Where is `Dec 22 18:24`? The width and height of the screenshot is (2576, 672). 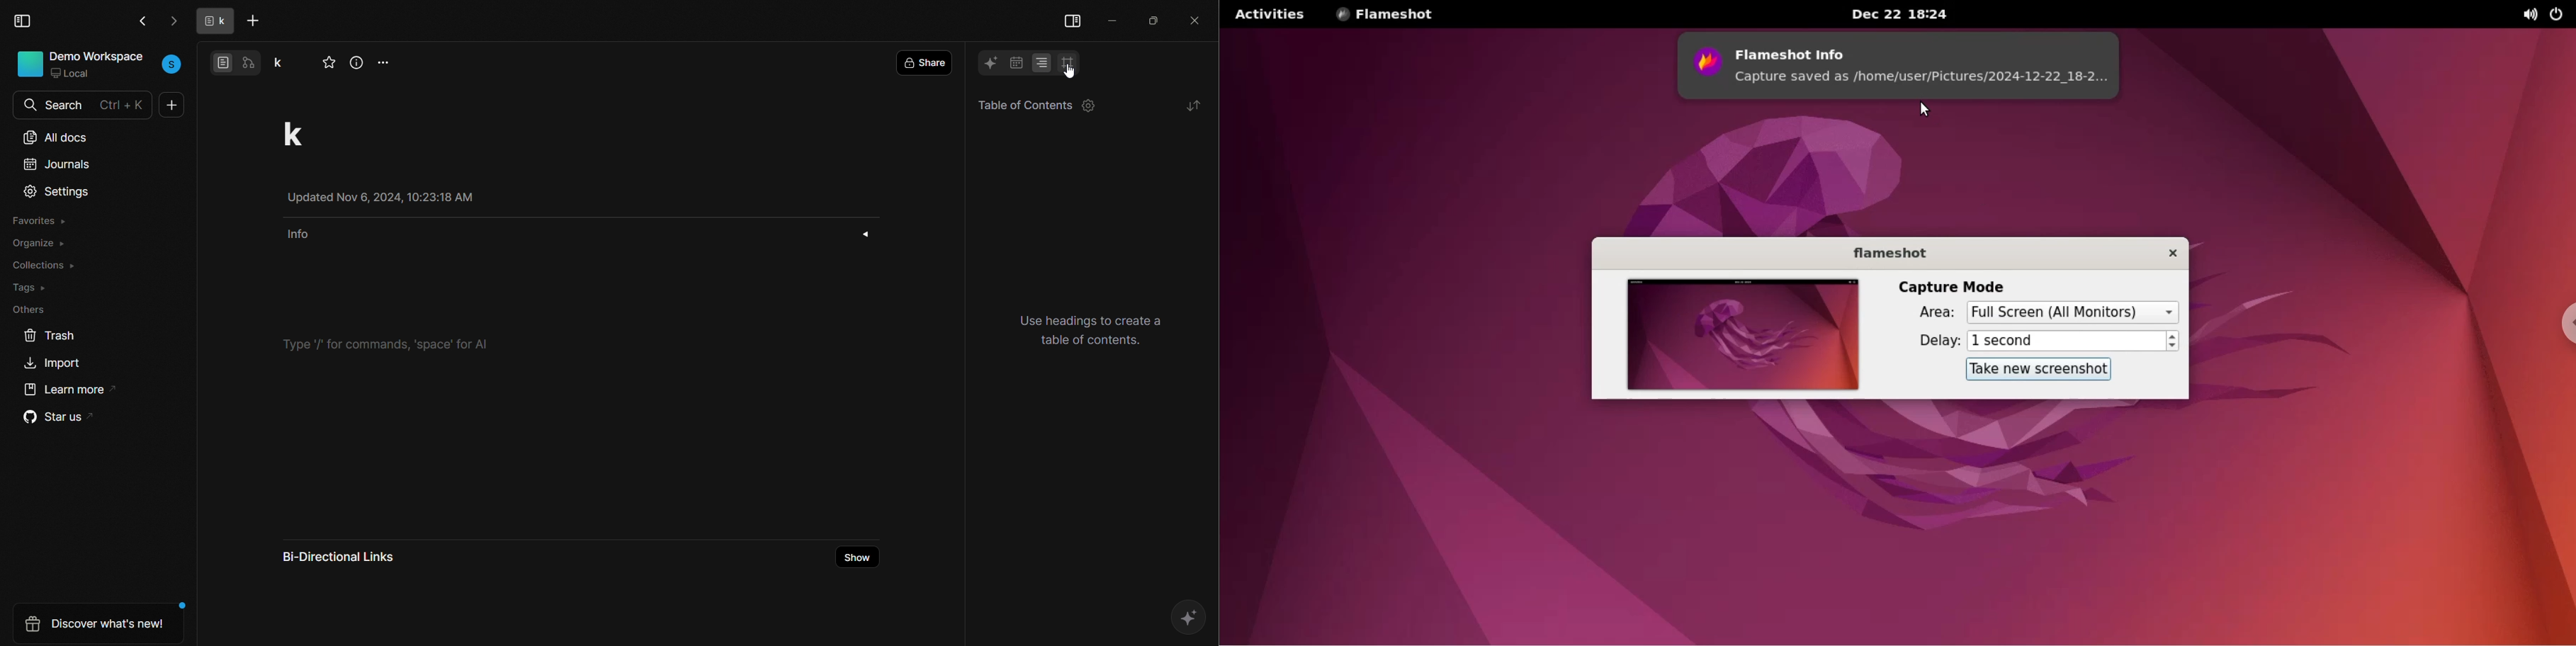 Dec 22 18:24 is located at coordinates (1892, 14).